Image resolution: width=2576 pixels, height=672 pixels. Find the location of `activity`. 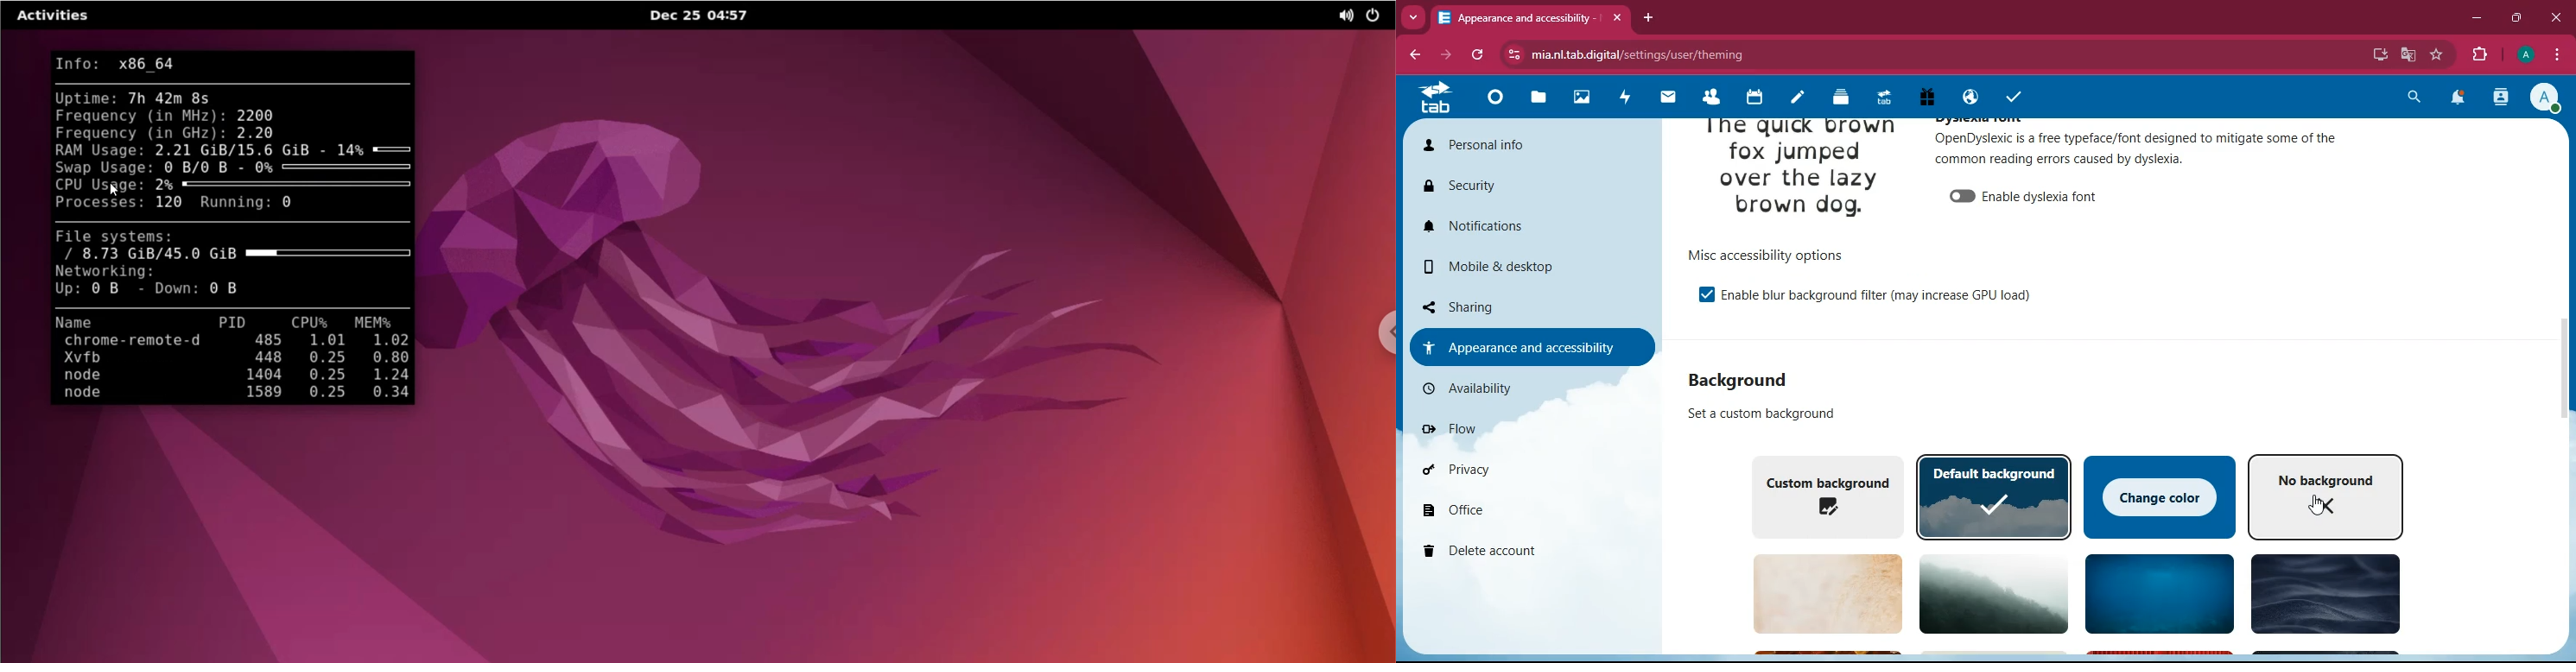

activity is located at coordinates (2502, 98).